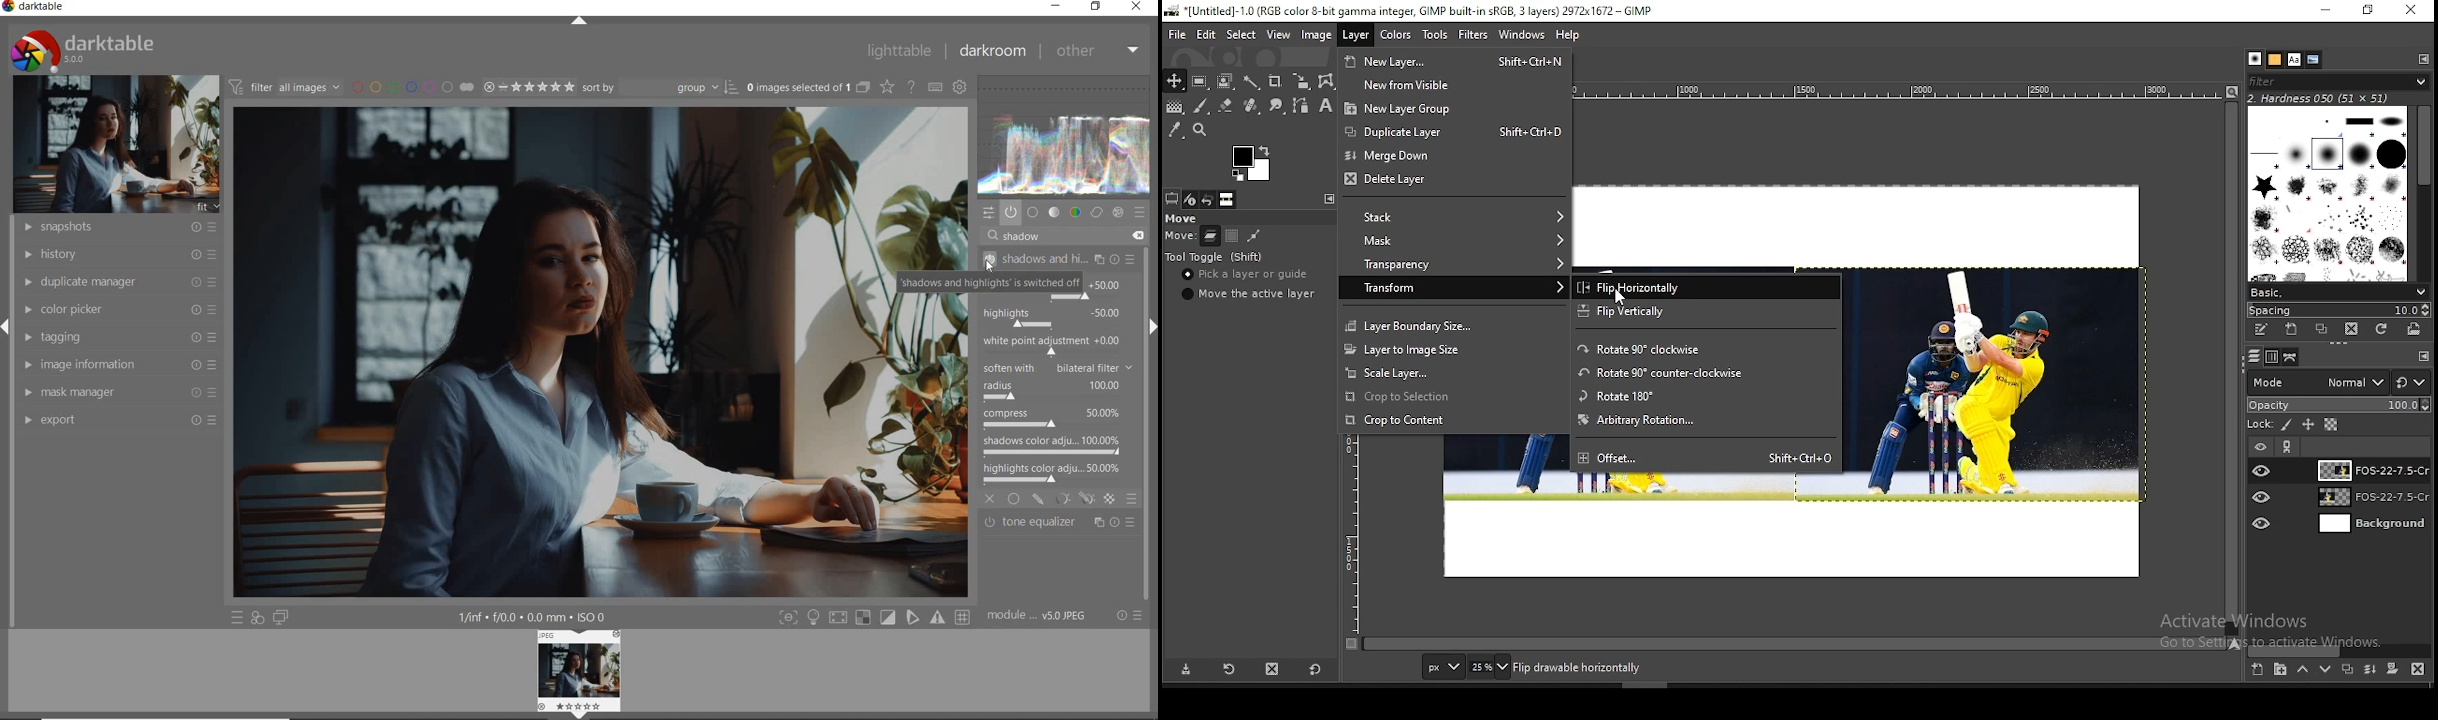 This screenshot has height=728, width=2464. Describe the element at coordinates (2370, 669) in the screenshot. I see `merge layer` at that location.